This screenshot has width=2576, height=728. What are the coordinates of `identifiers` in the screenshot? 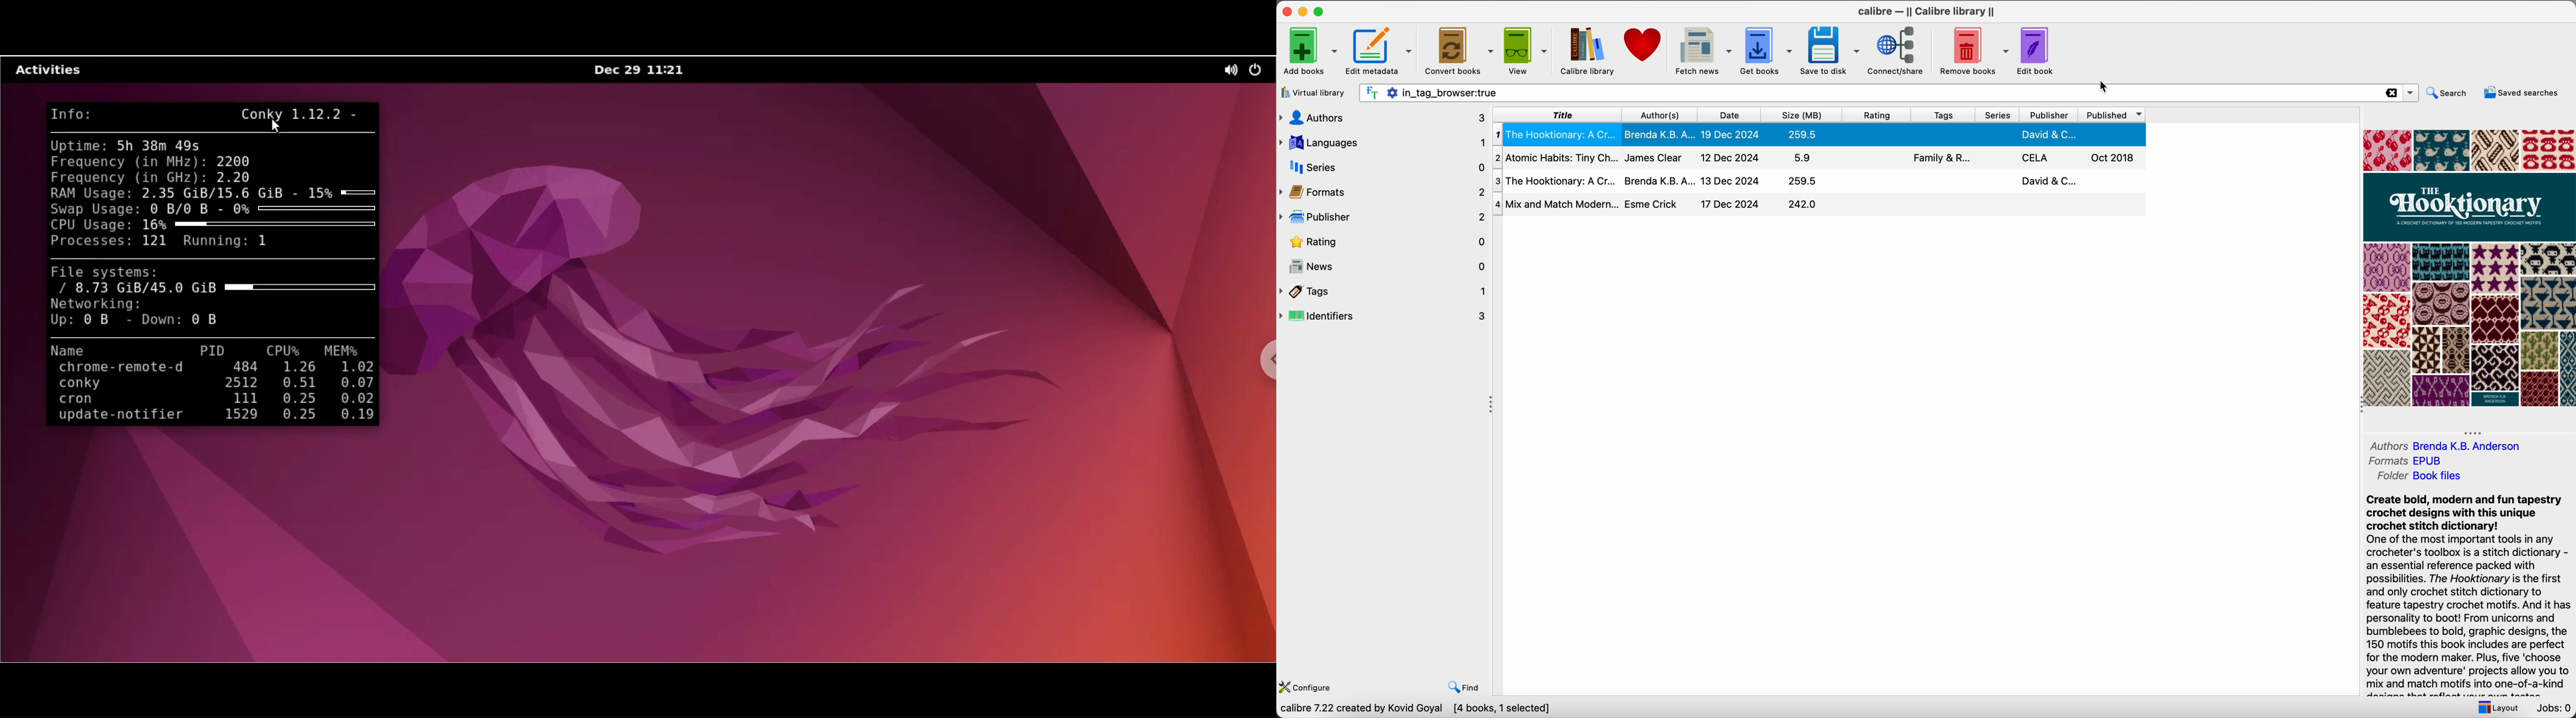 It's located at (1384, 315).